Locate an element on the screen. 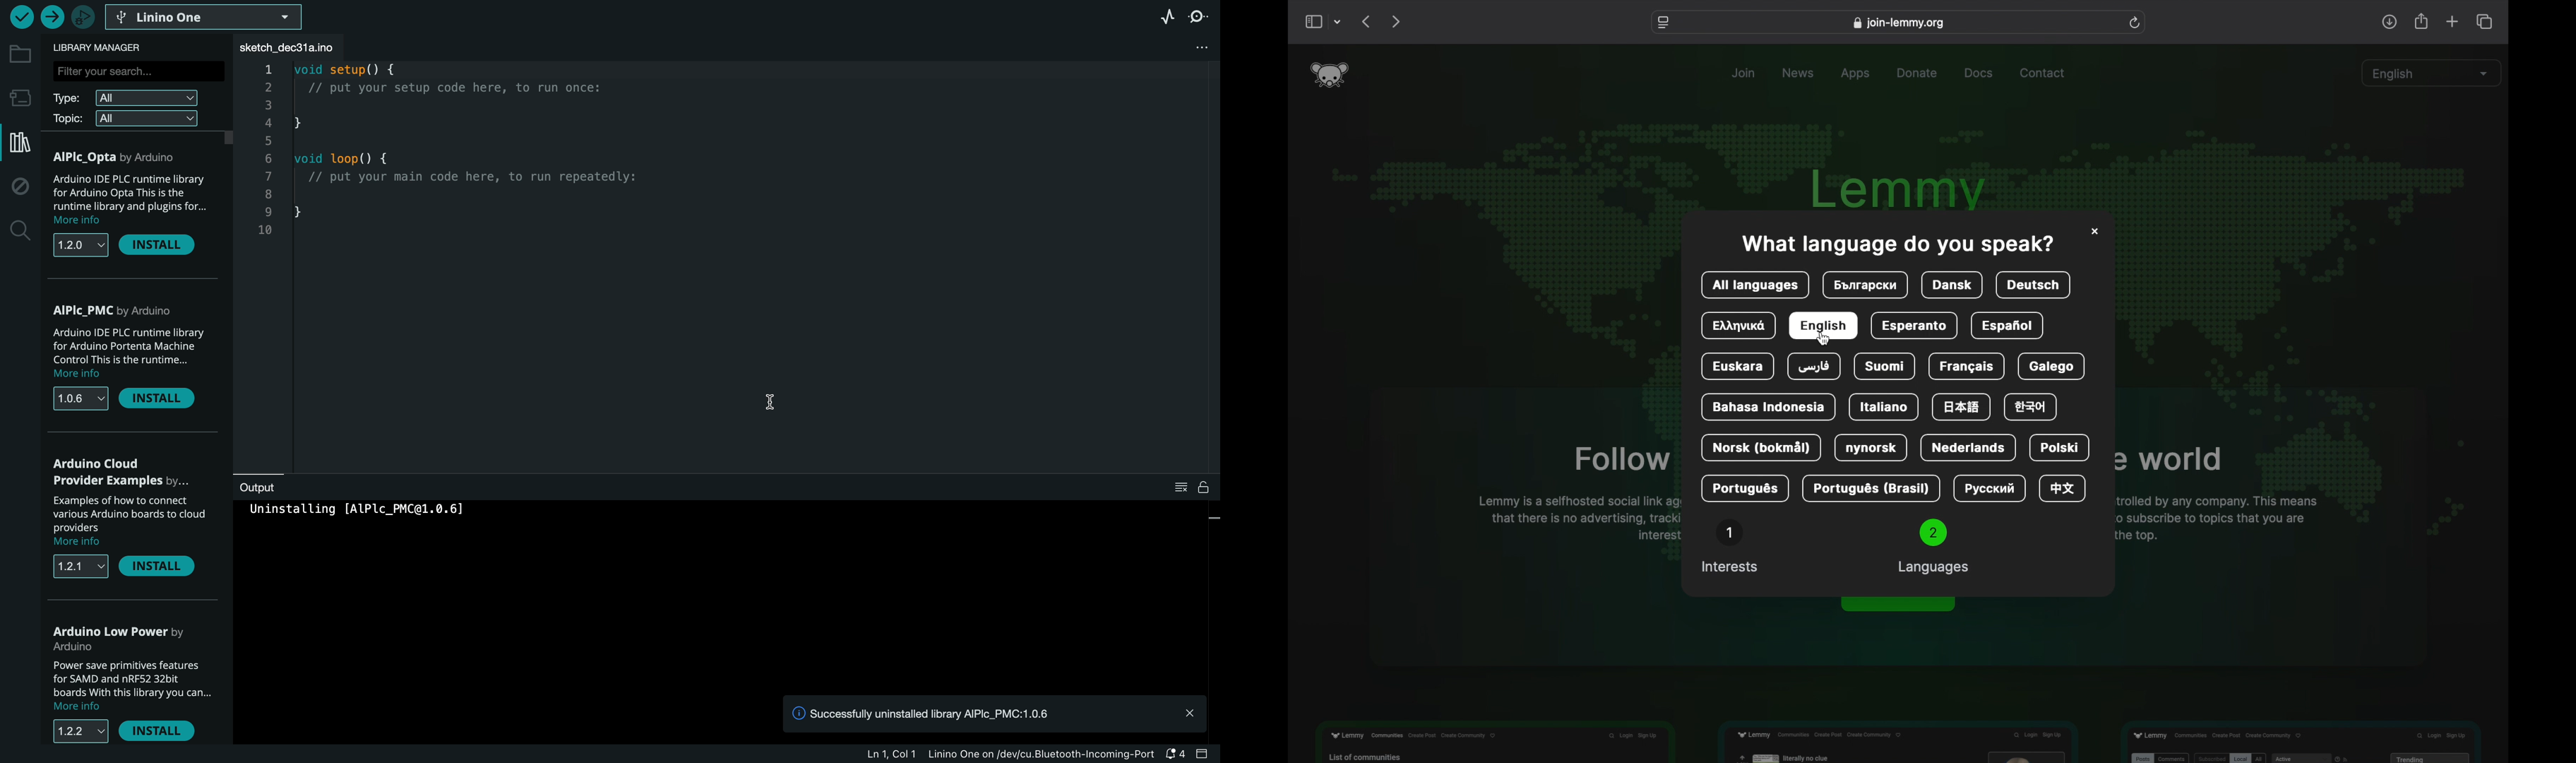 This screenshot has height=784, width=2576. cursor is located at coordinates (767, 404).